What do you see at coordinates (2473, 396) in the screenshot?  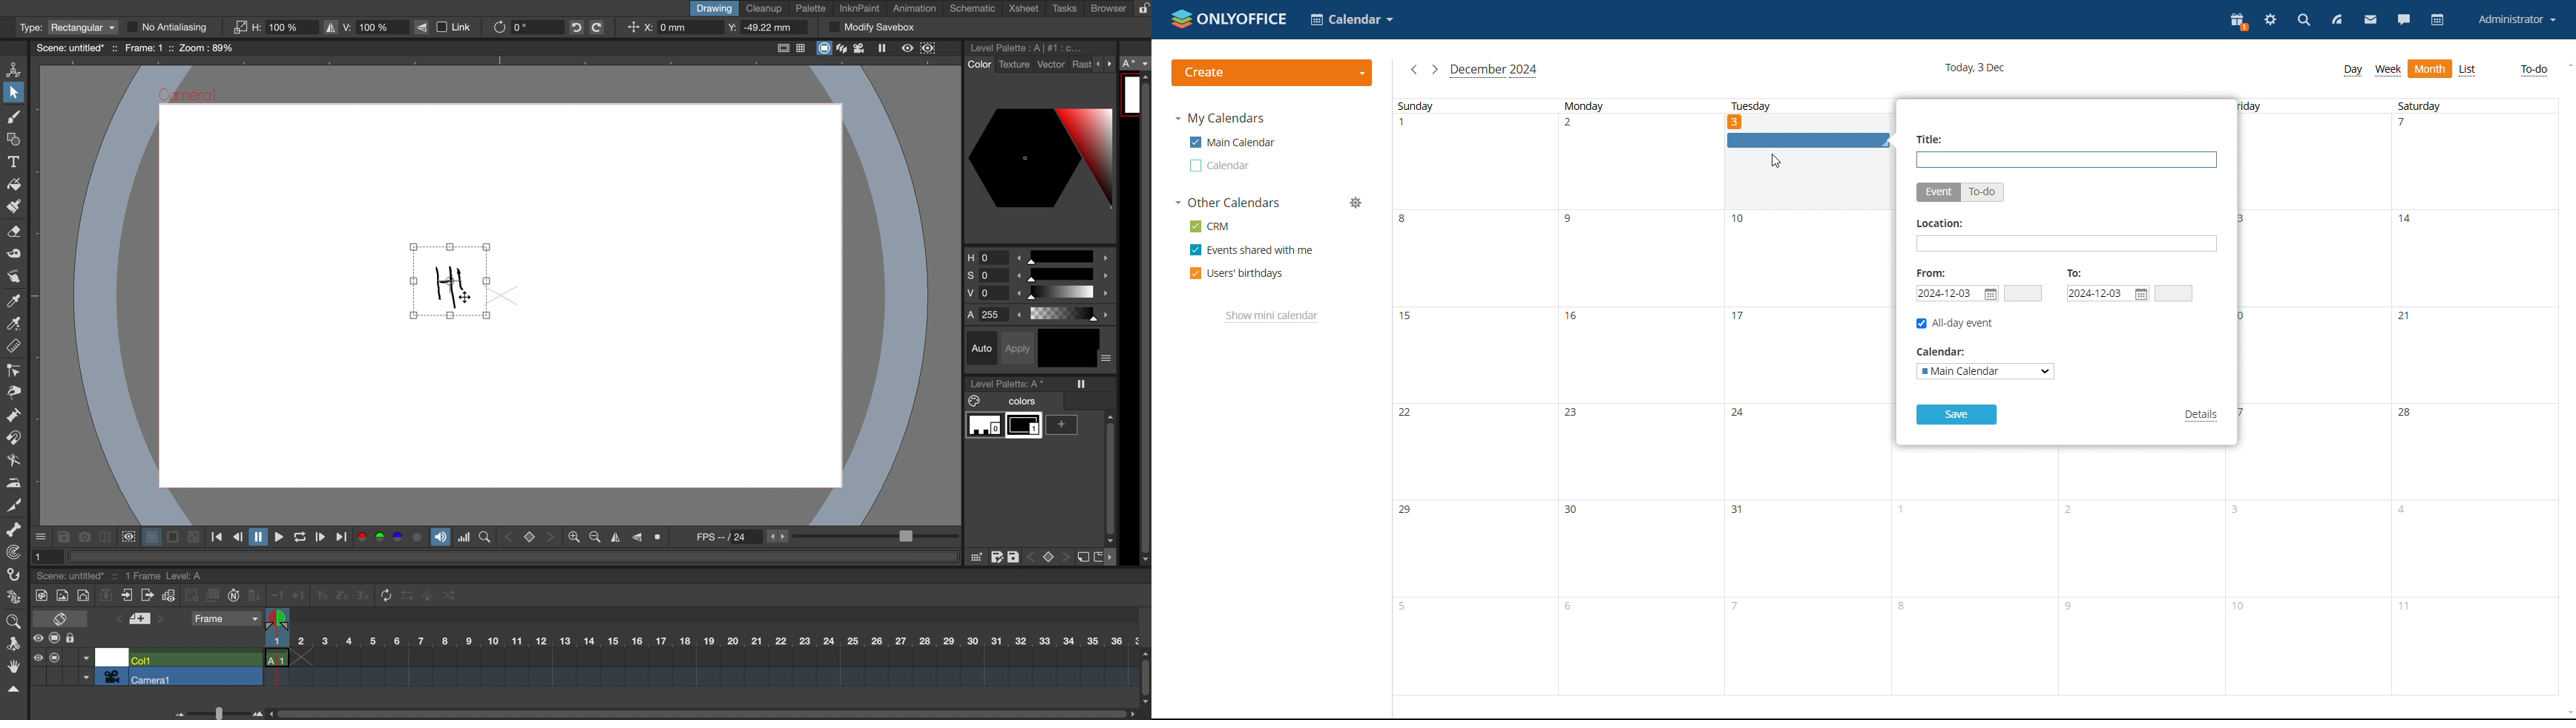 I see `saturday` at bounding box center [2473, 396].